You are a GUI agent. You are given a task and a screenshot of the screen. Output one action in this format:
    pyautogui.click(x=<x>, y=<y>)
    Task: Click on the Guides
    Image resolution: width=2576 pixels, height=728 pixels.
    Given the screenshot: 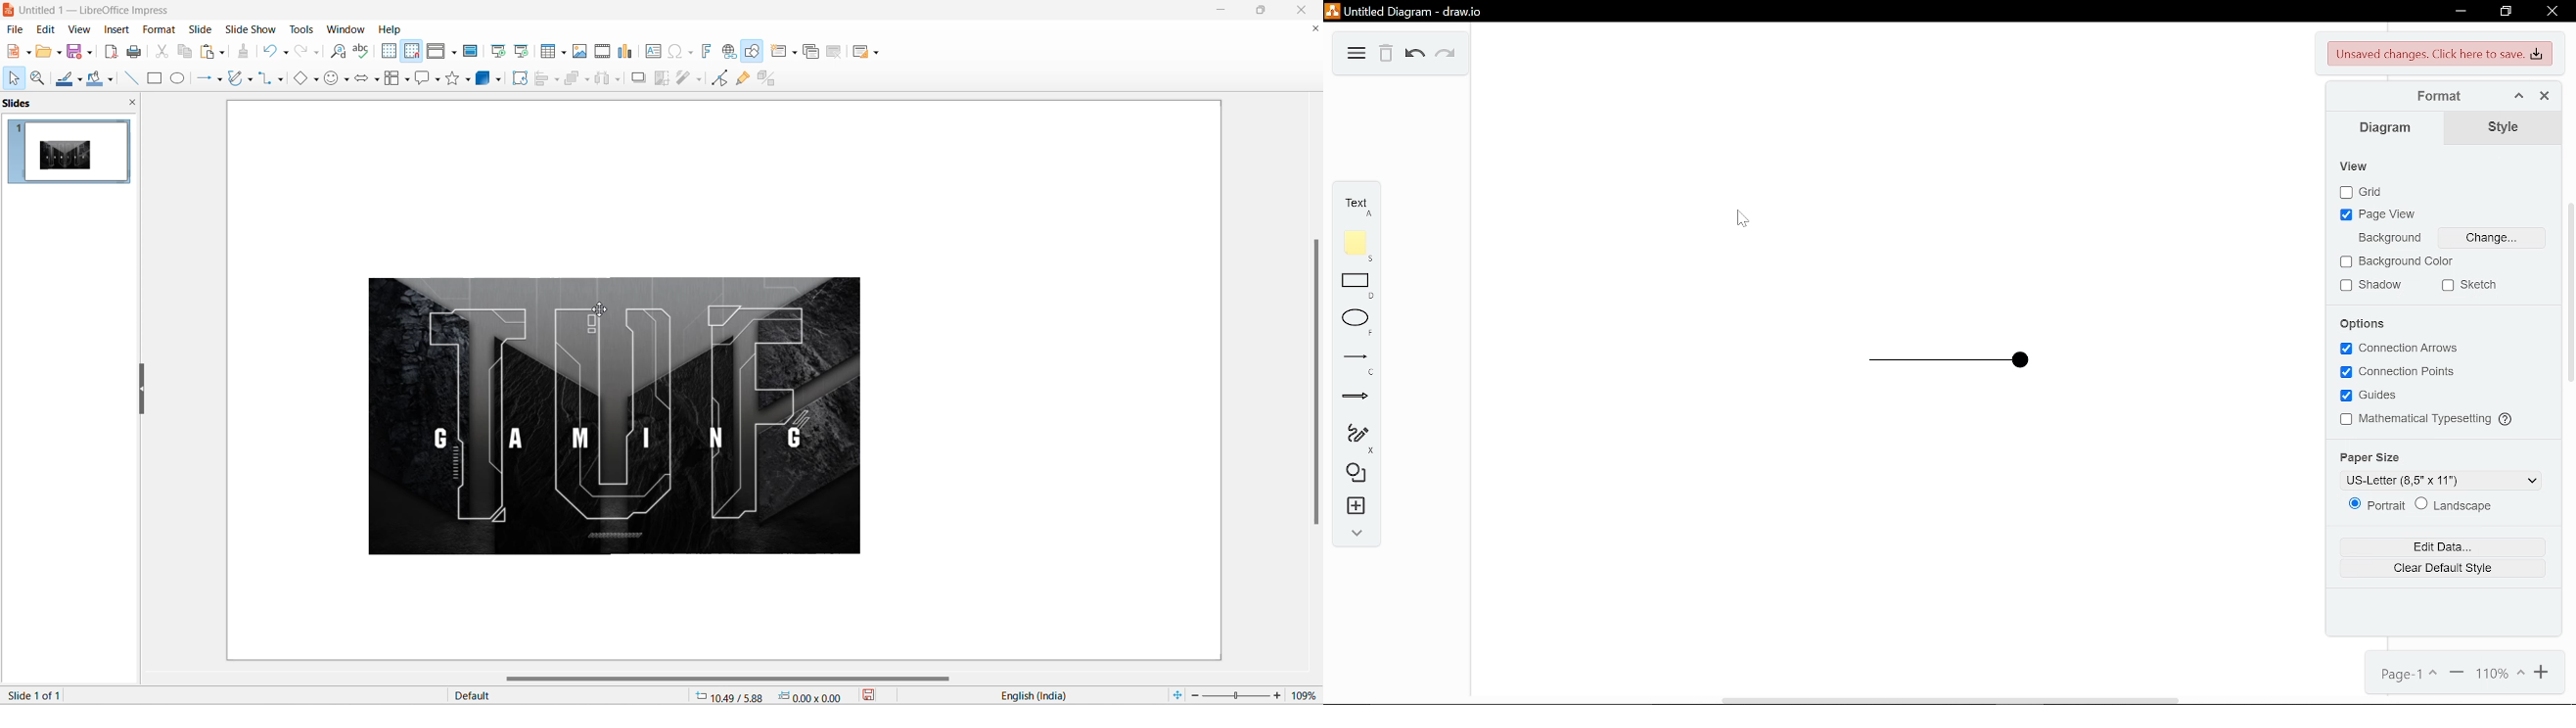 What is the action you would take?
    pyautogui.click(x=2371, y=397)
    